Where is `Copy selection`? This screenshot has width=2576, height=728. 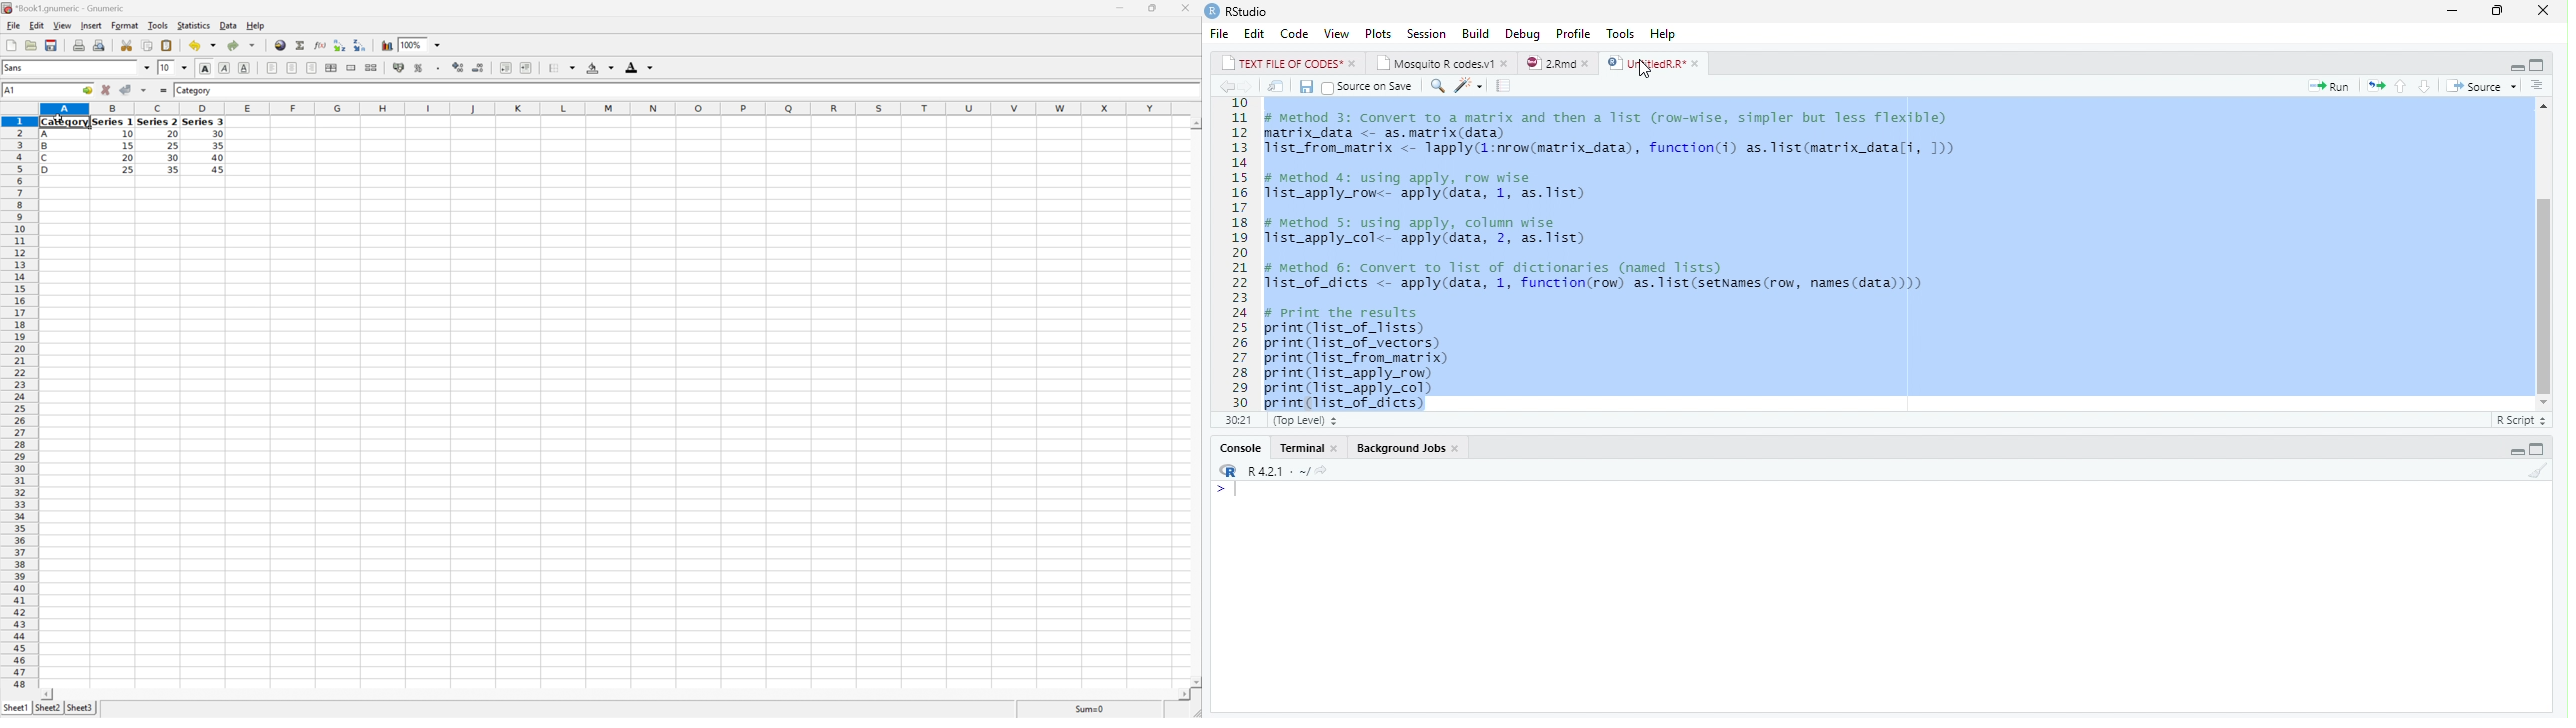 Copy selection is located at coordinates (148, 45).